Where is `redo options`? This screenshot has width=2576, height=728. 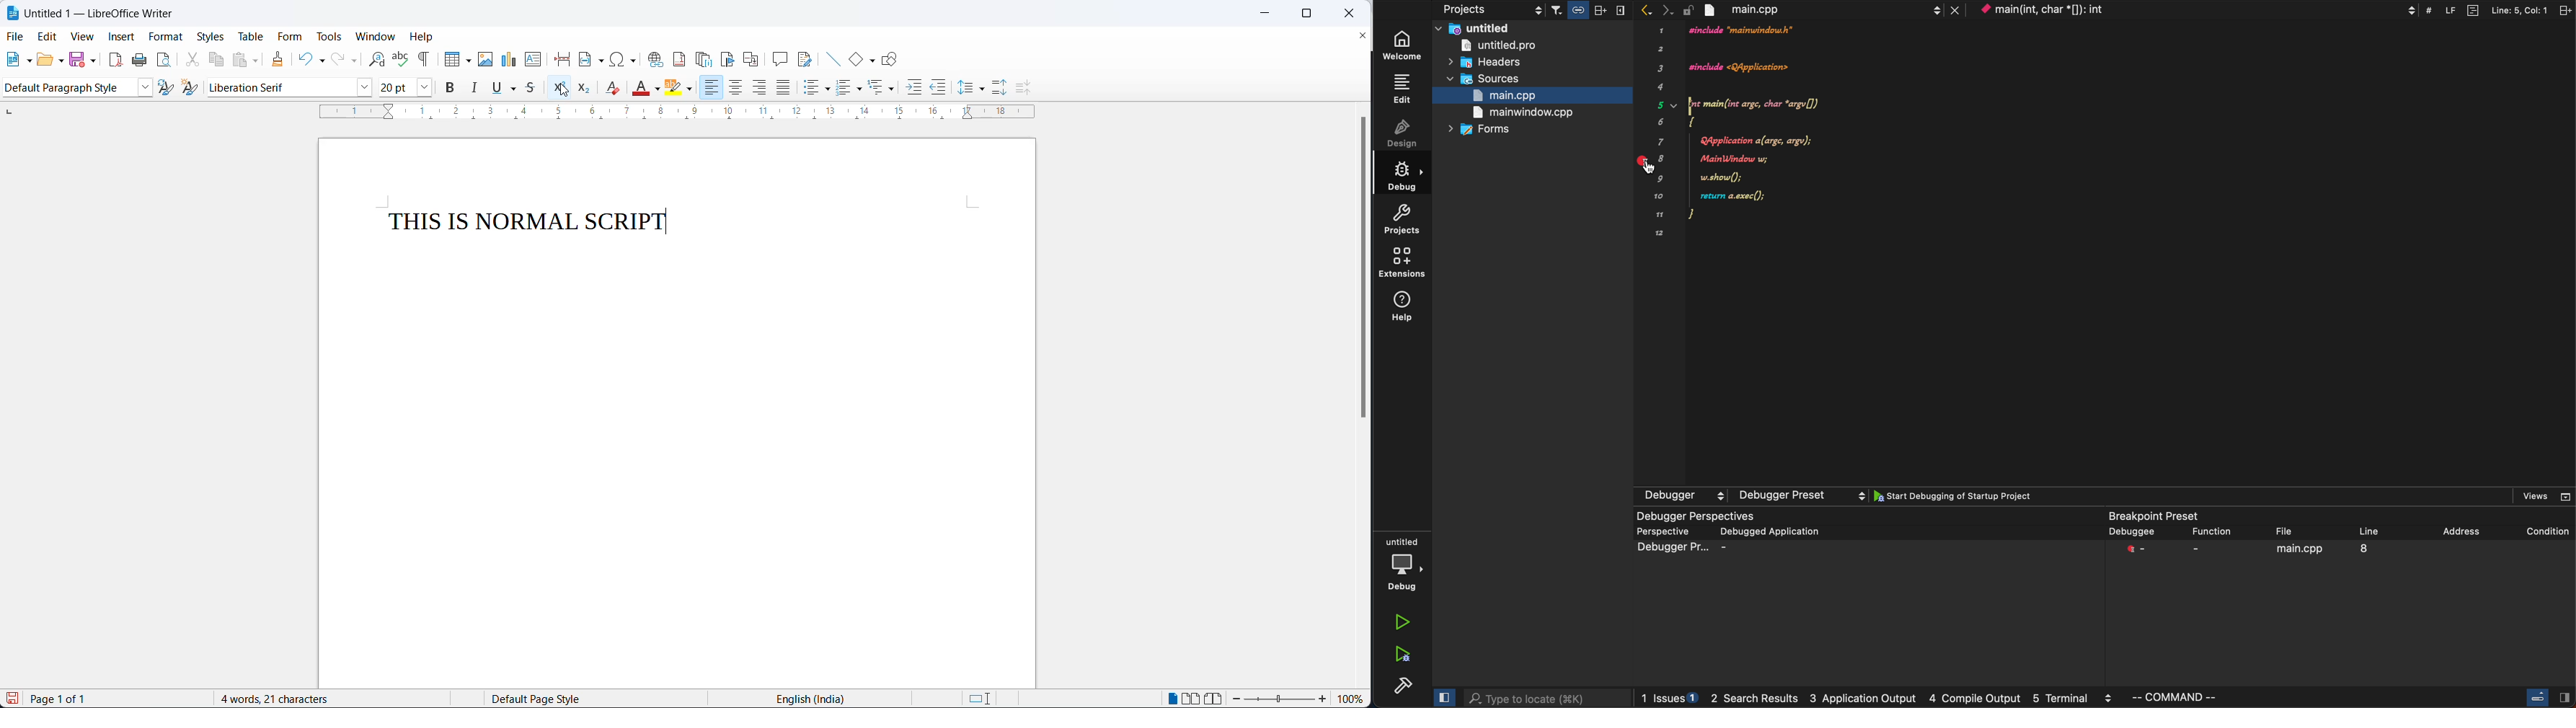
redo options is located at coordinates (354, 61).